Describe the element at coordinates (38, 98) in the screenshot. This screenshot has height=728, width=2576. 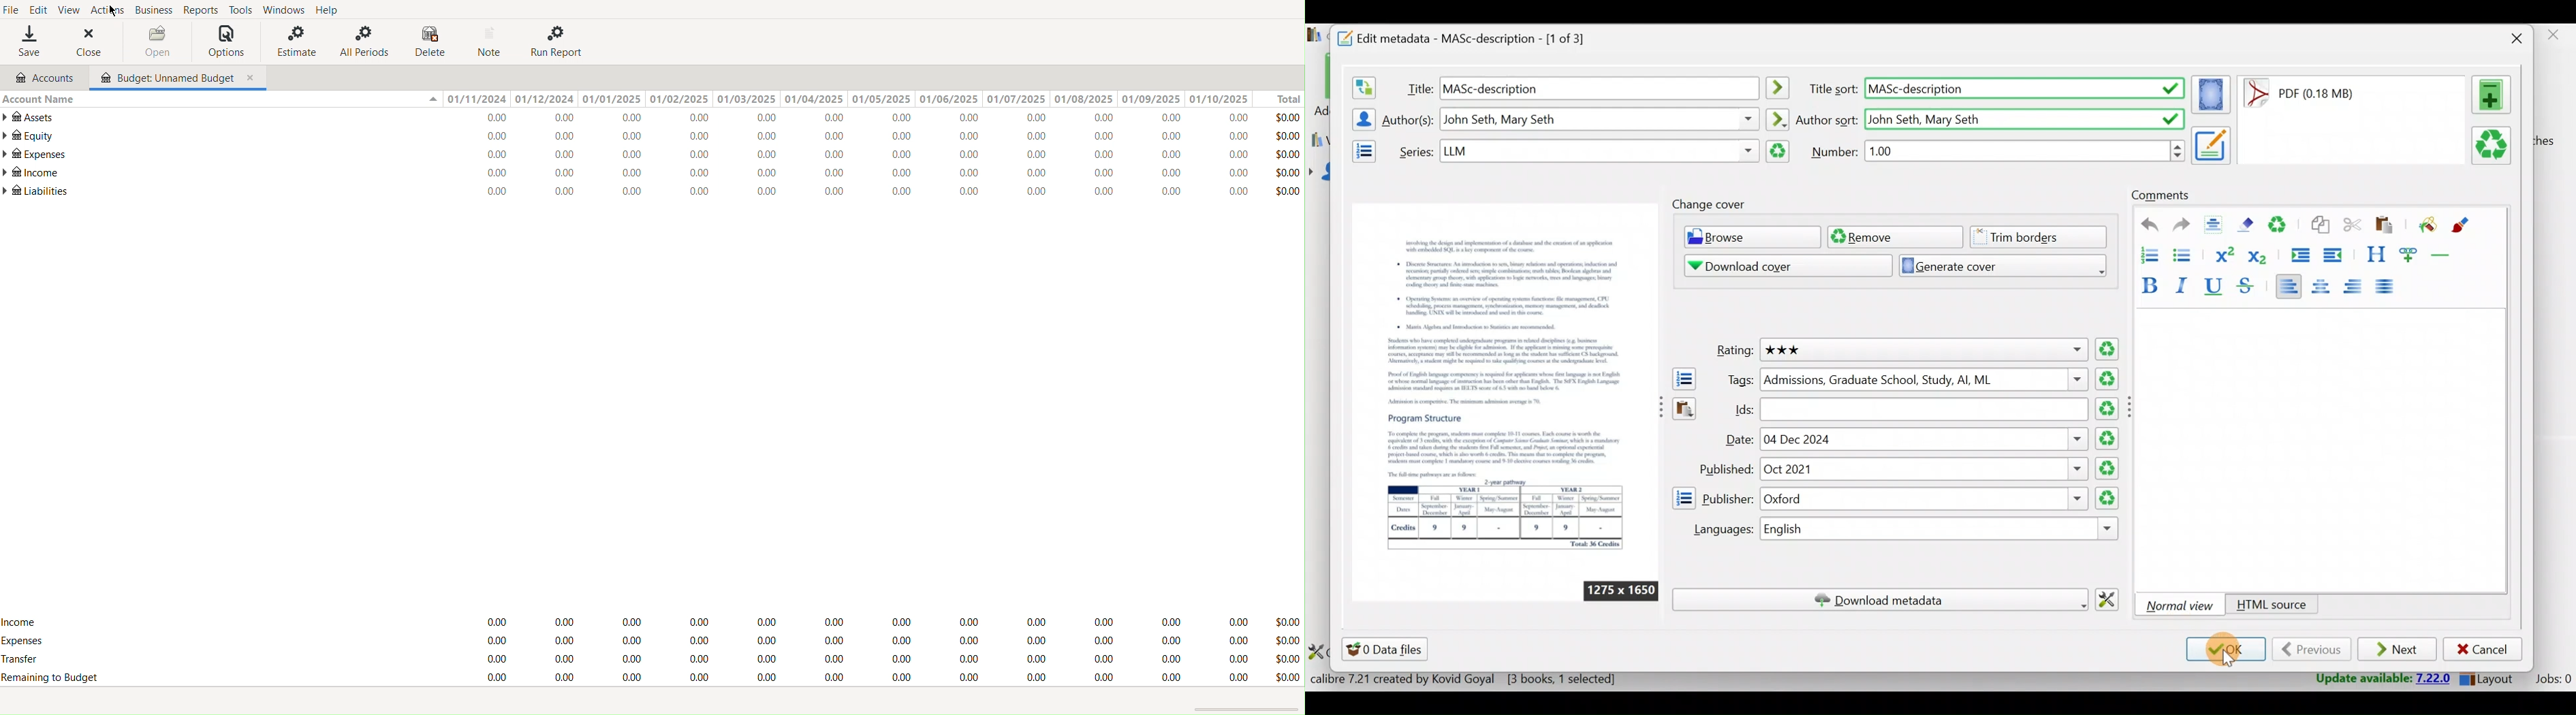
I see `Account Name` at that location.